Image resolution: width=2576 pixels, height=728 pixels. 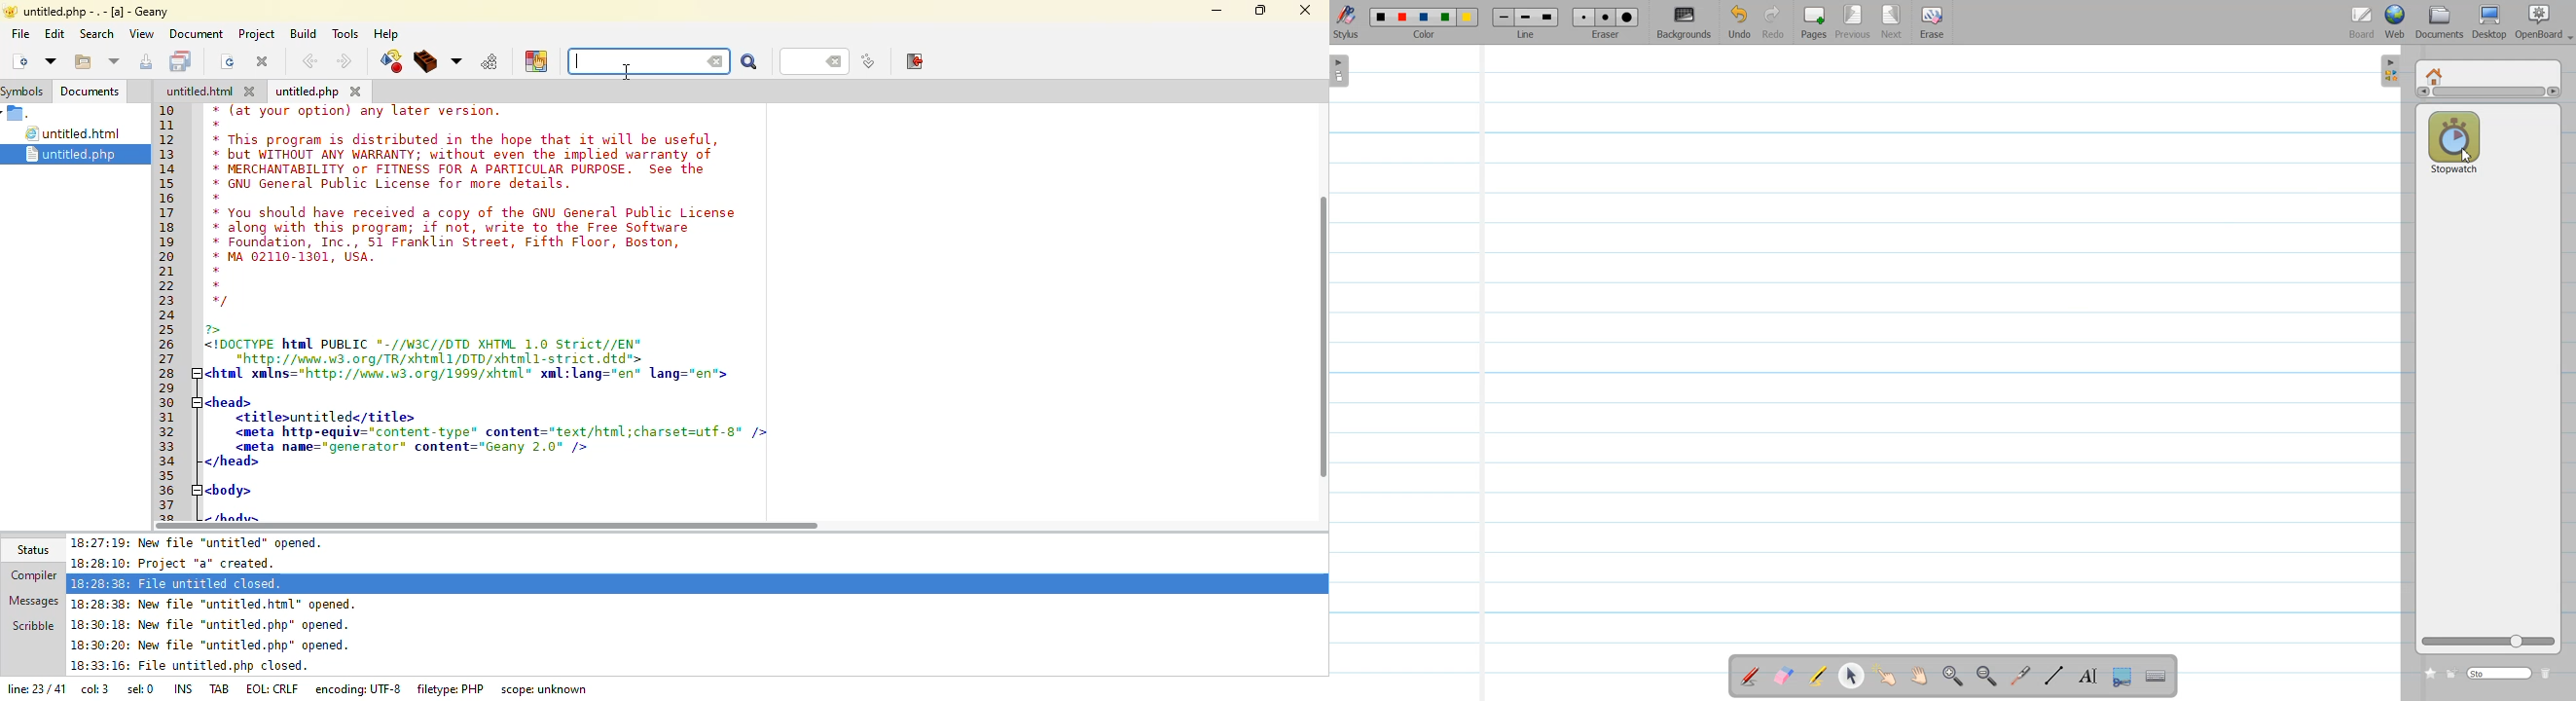 What do you see at coordinates (168, 345) in the screenshot?
I see `26` at bounding box center [168, 345].